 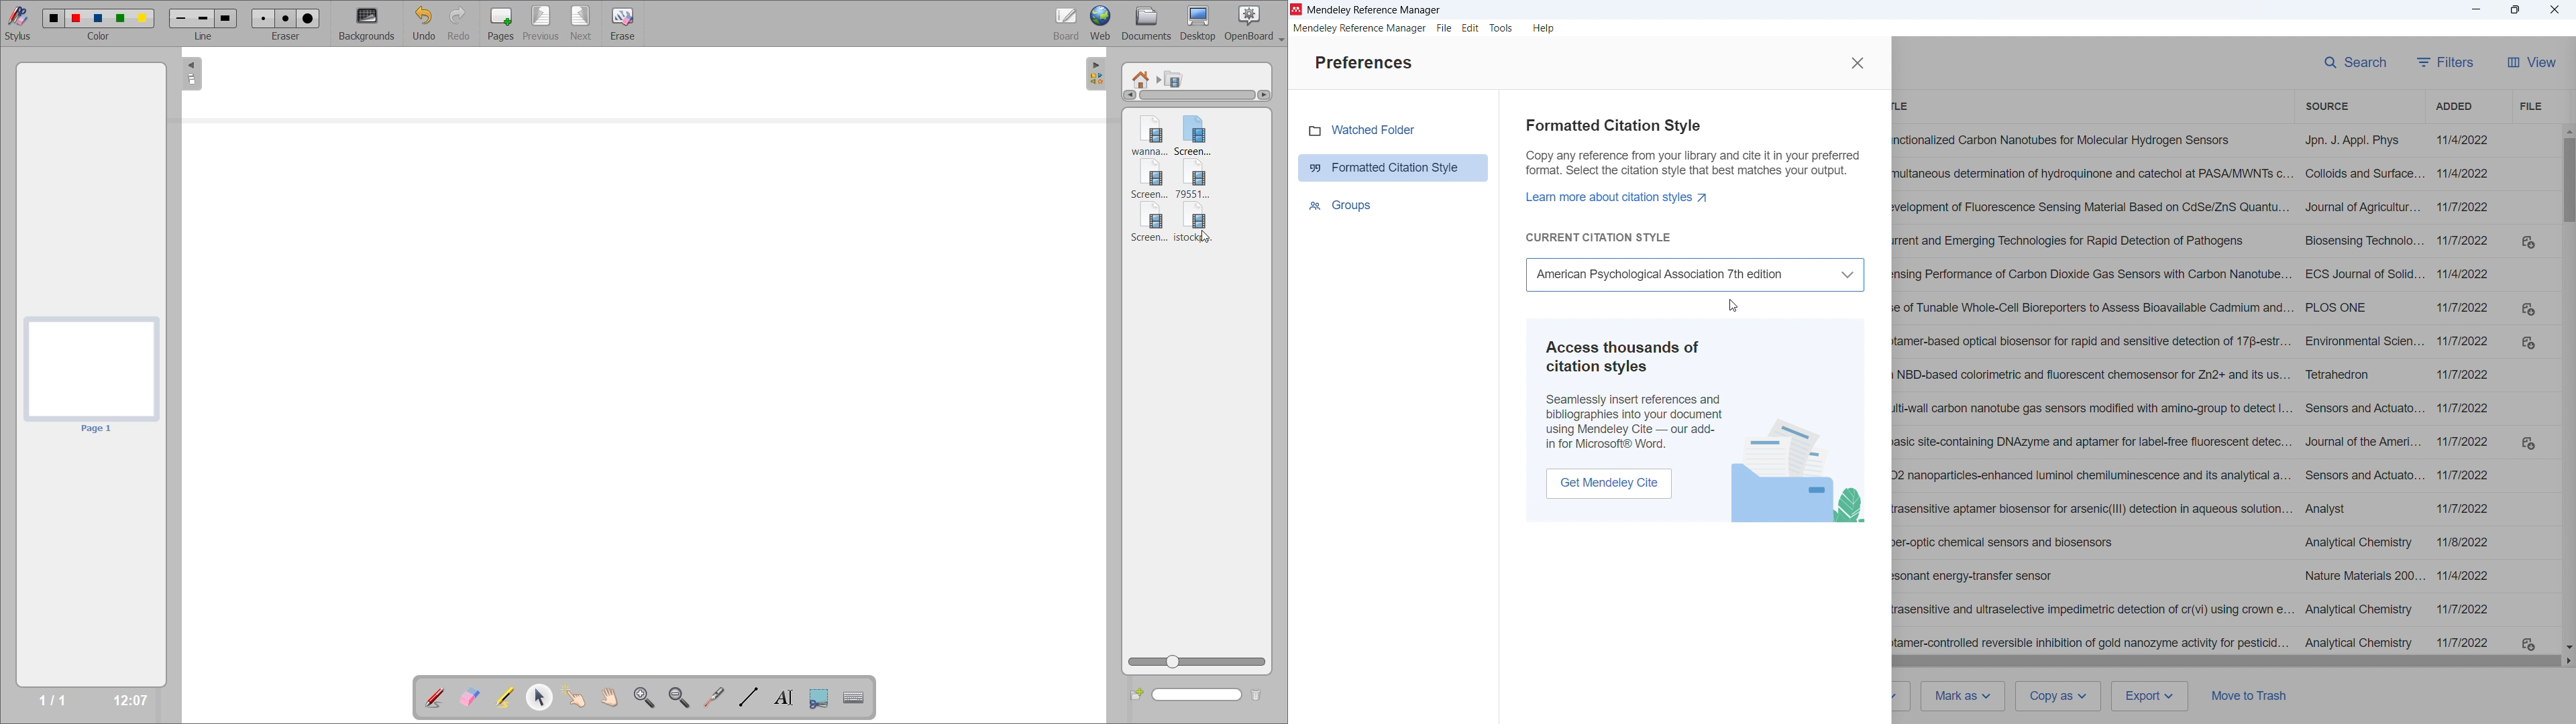 What do you see at coordinates (580, 22) in the screenshot?
I see `next` at bounding box center [580, 22].